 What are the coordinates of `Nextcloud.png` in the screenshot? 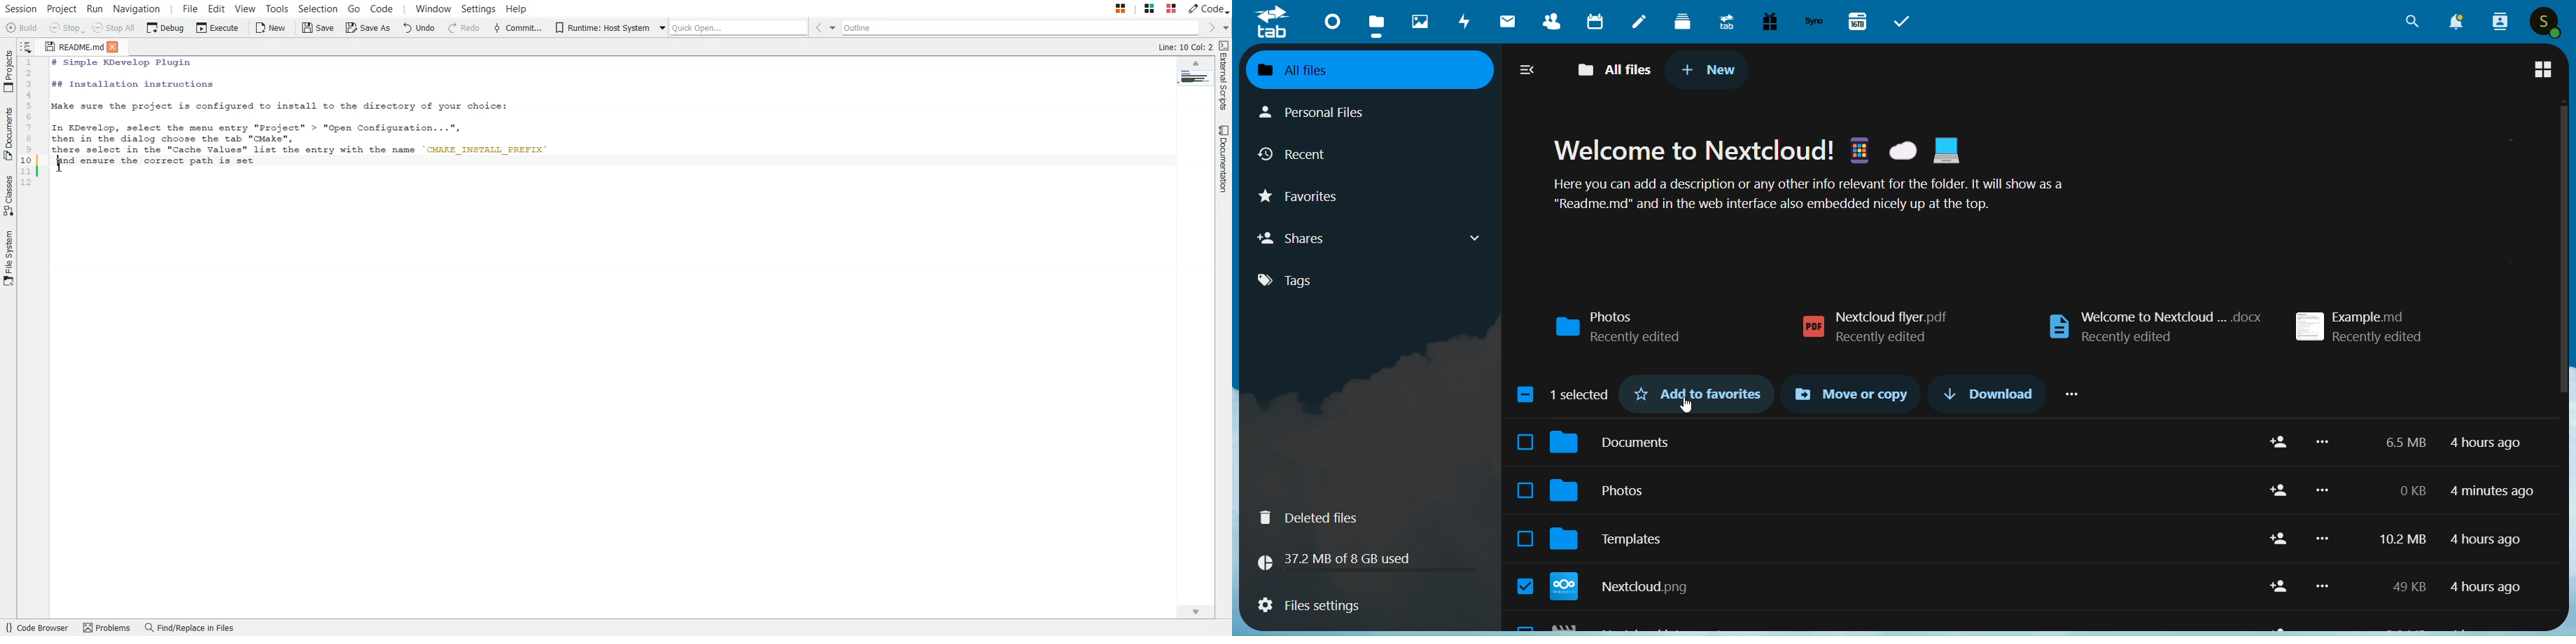 It's located at (1902, 586).